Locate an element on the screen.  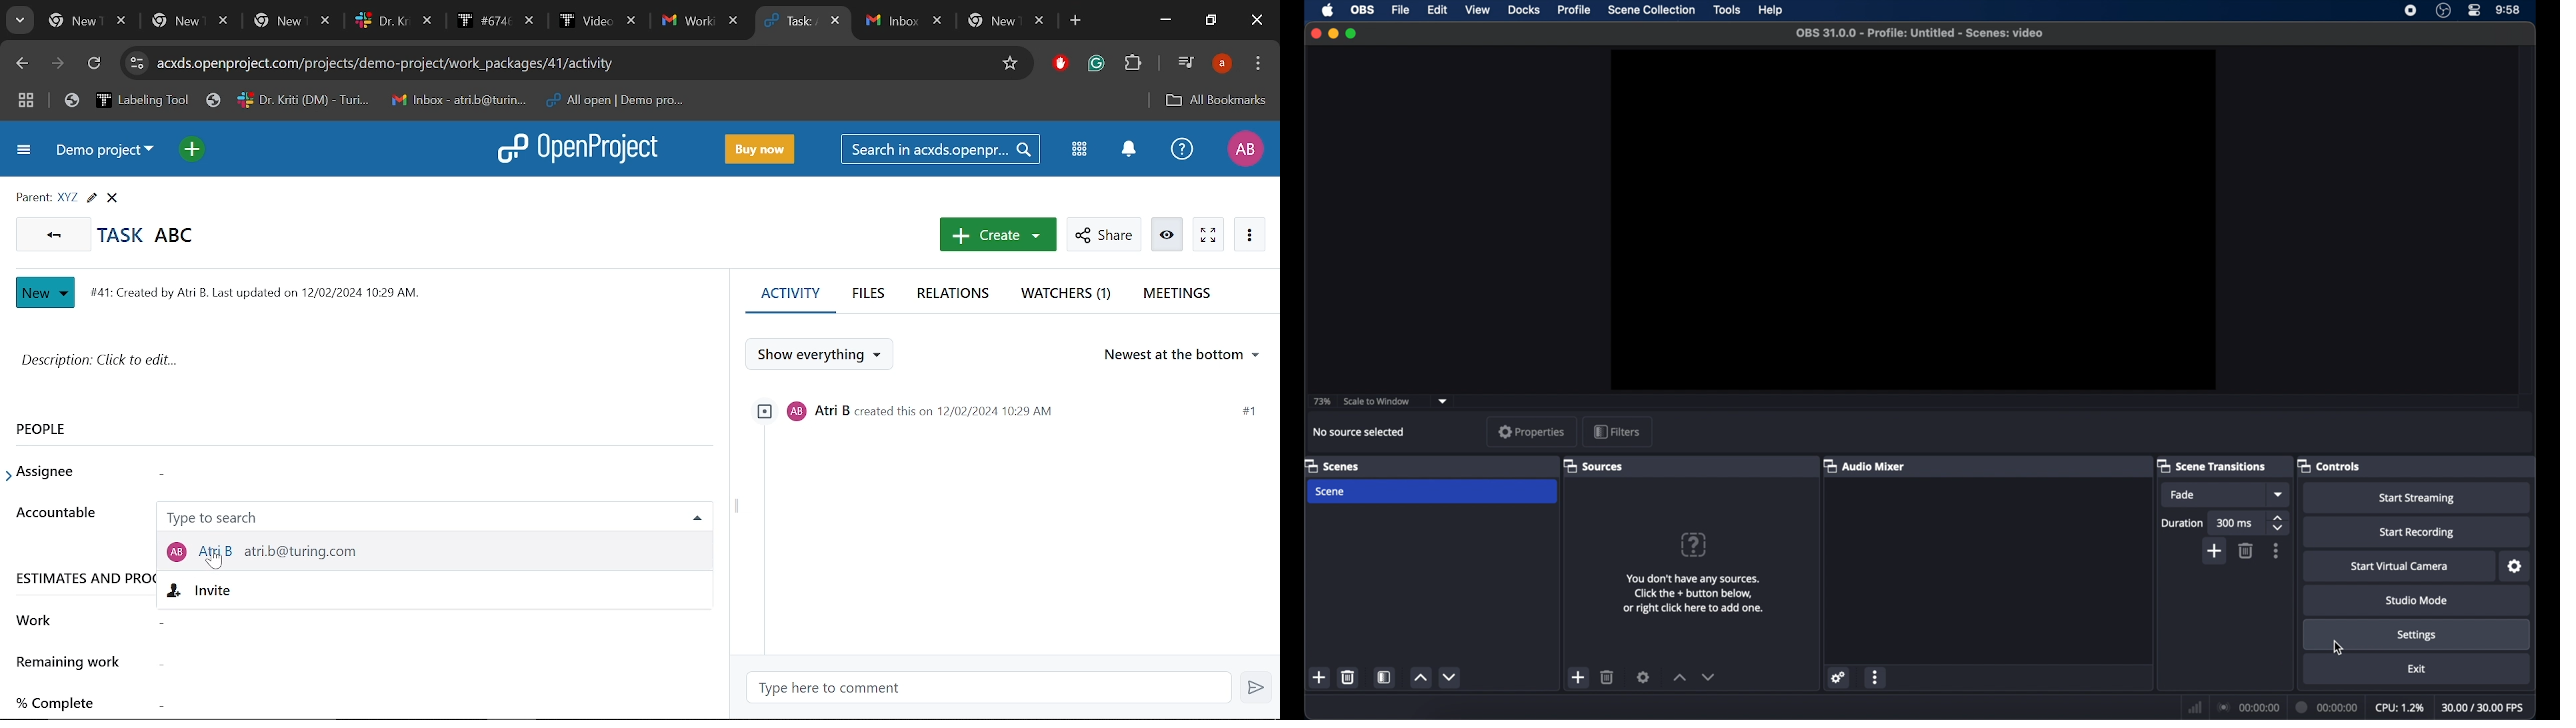
Close is located at coordinates (113, 200).